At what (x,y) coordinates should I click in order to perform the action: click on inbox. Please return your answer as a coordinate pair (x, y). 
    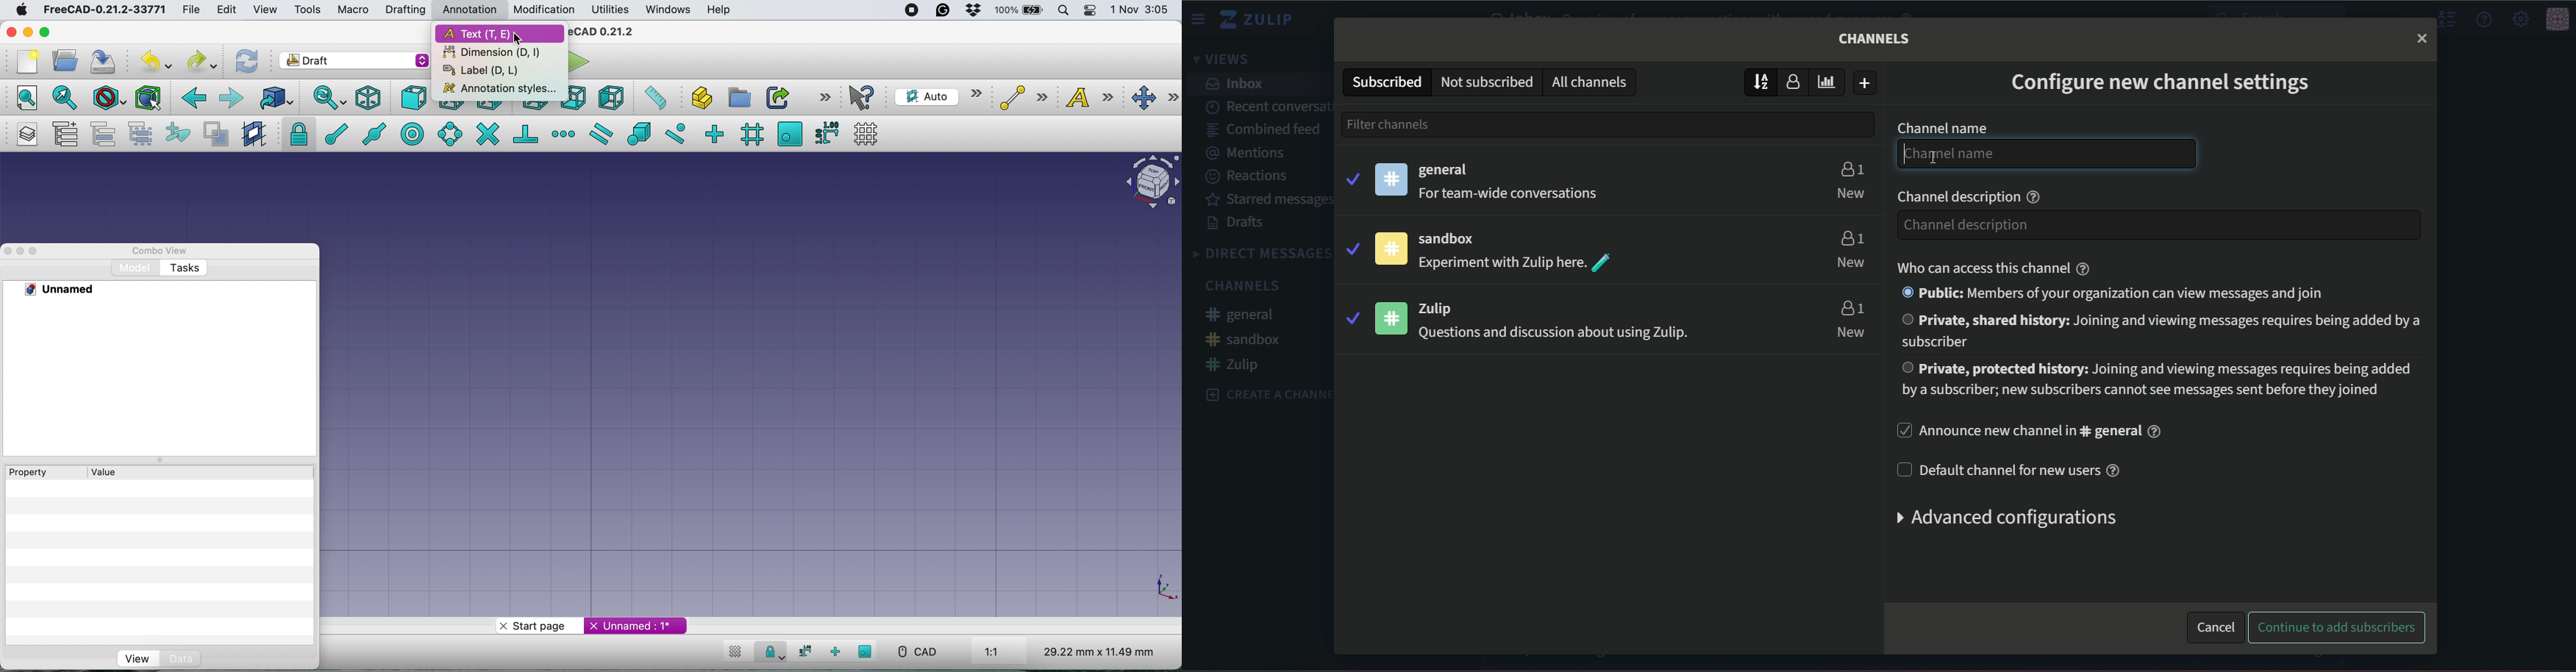
    Looking at the image, I should click on (1237, 84).